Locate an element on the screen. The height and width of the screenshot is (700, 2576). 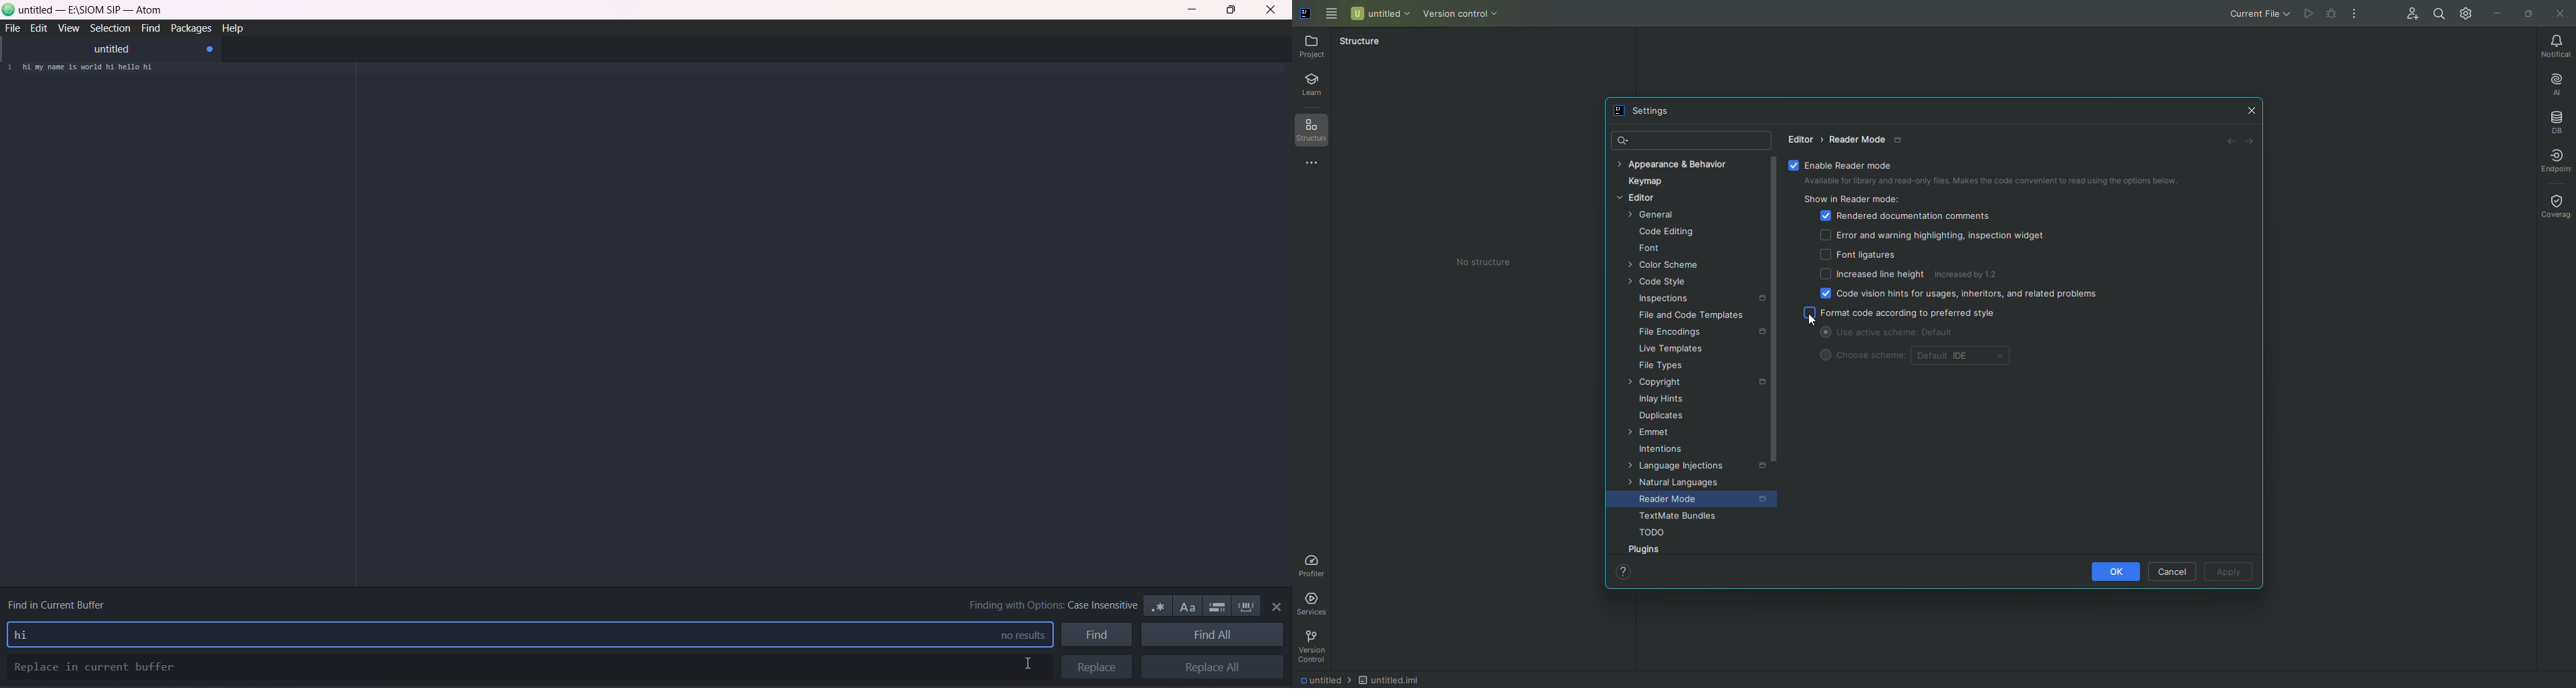
Code vision hints is located at coordinates (1955, 296).